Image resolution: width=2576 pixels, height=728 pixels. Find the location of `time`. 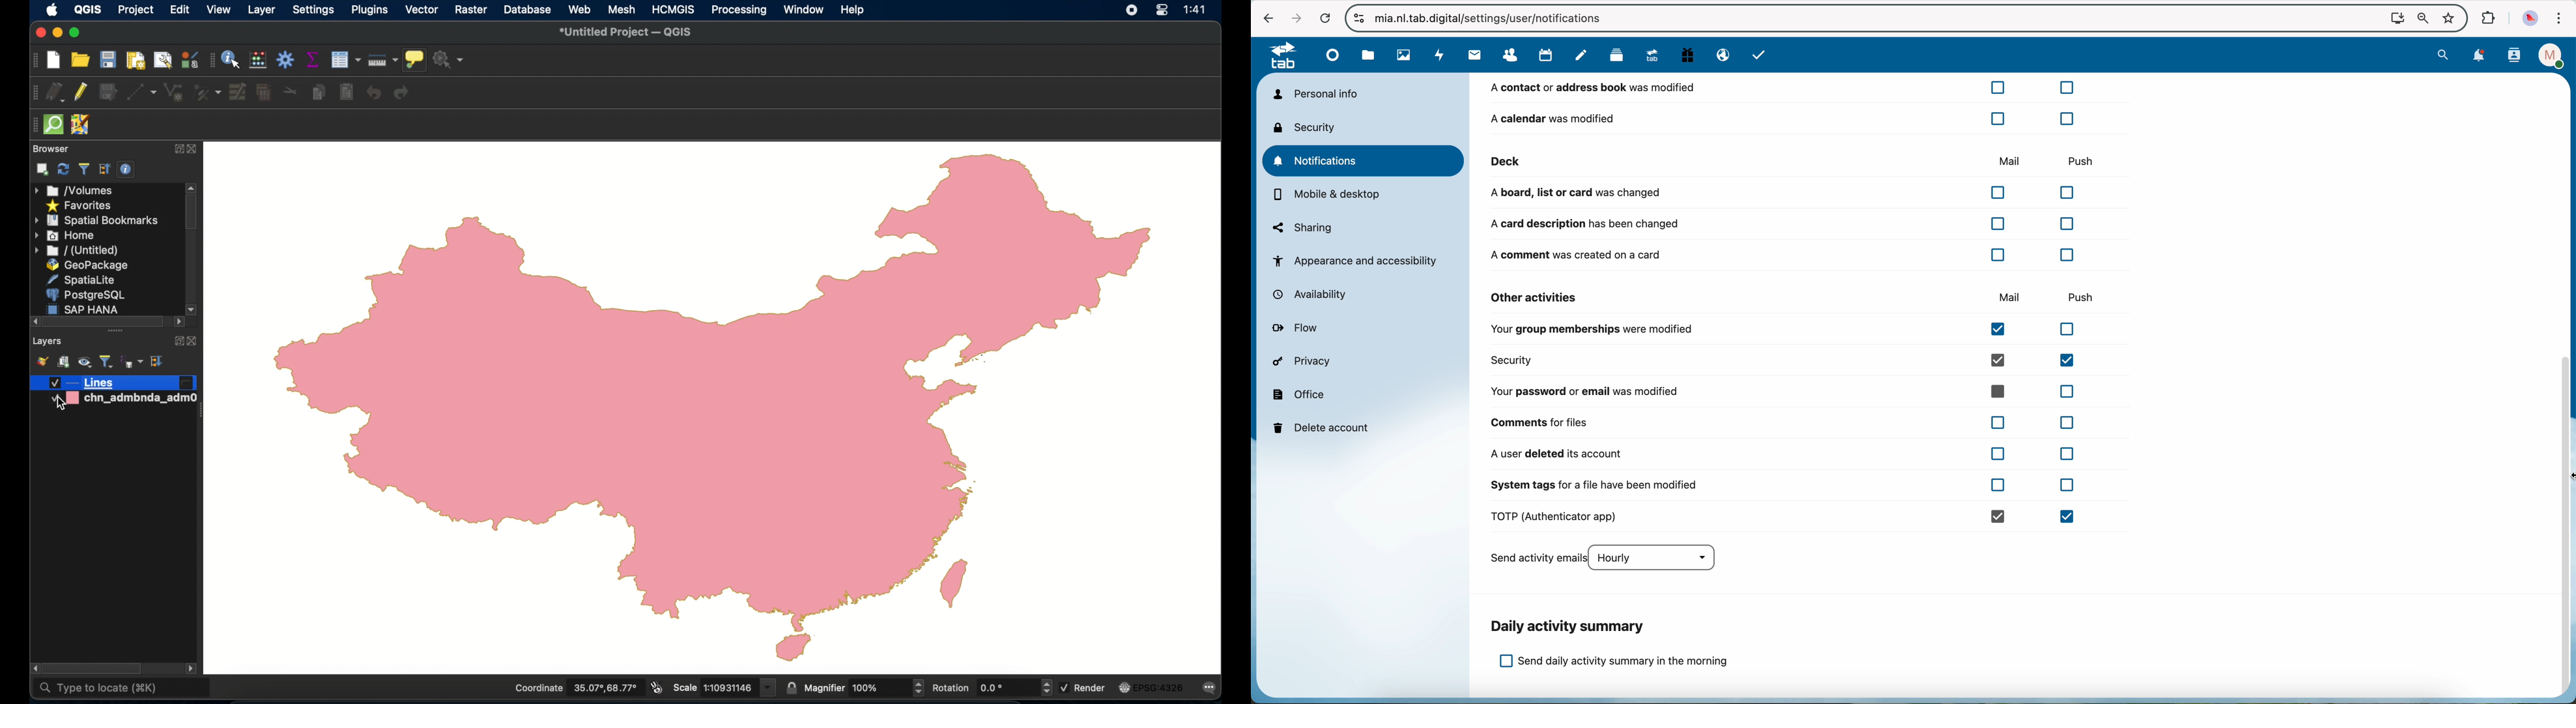

time is located at coordinates (1197, 10).